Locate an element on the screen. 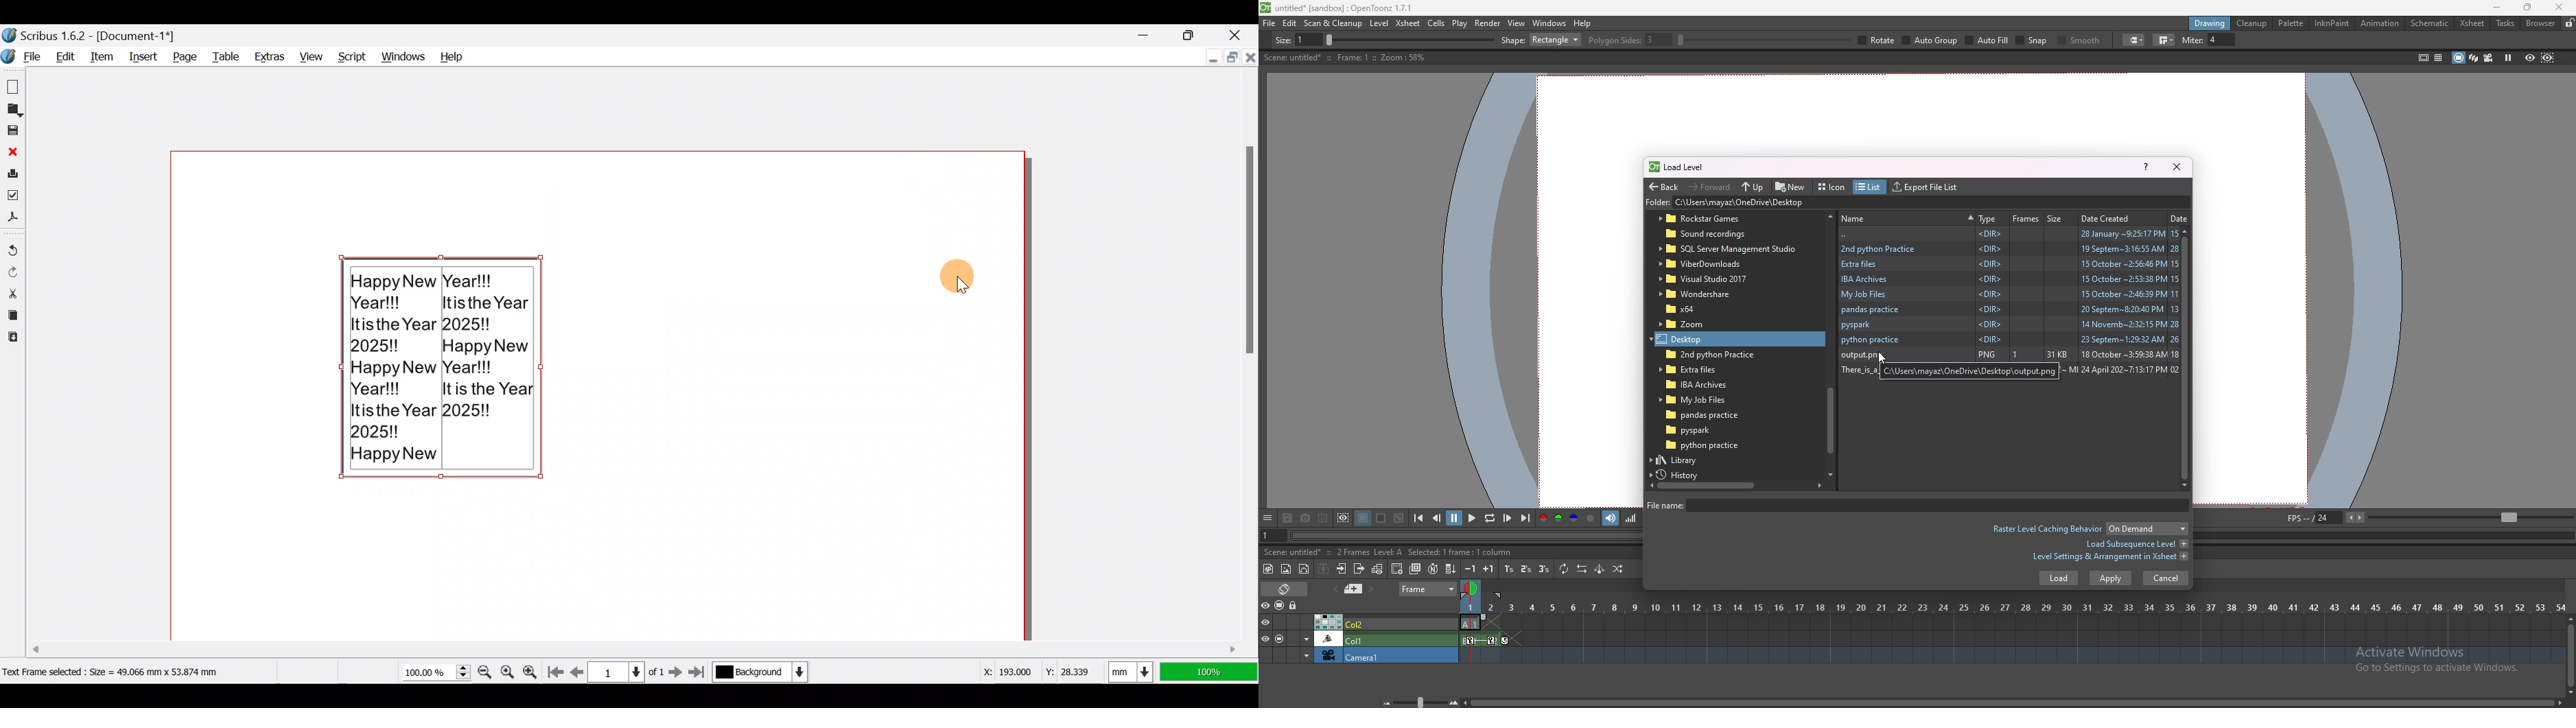  scroll bar is located at coordinates (2014, 701).